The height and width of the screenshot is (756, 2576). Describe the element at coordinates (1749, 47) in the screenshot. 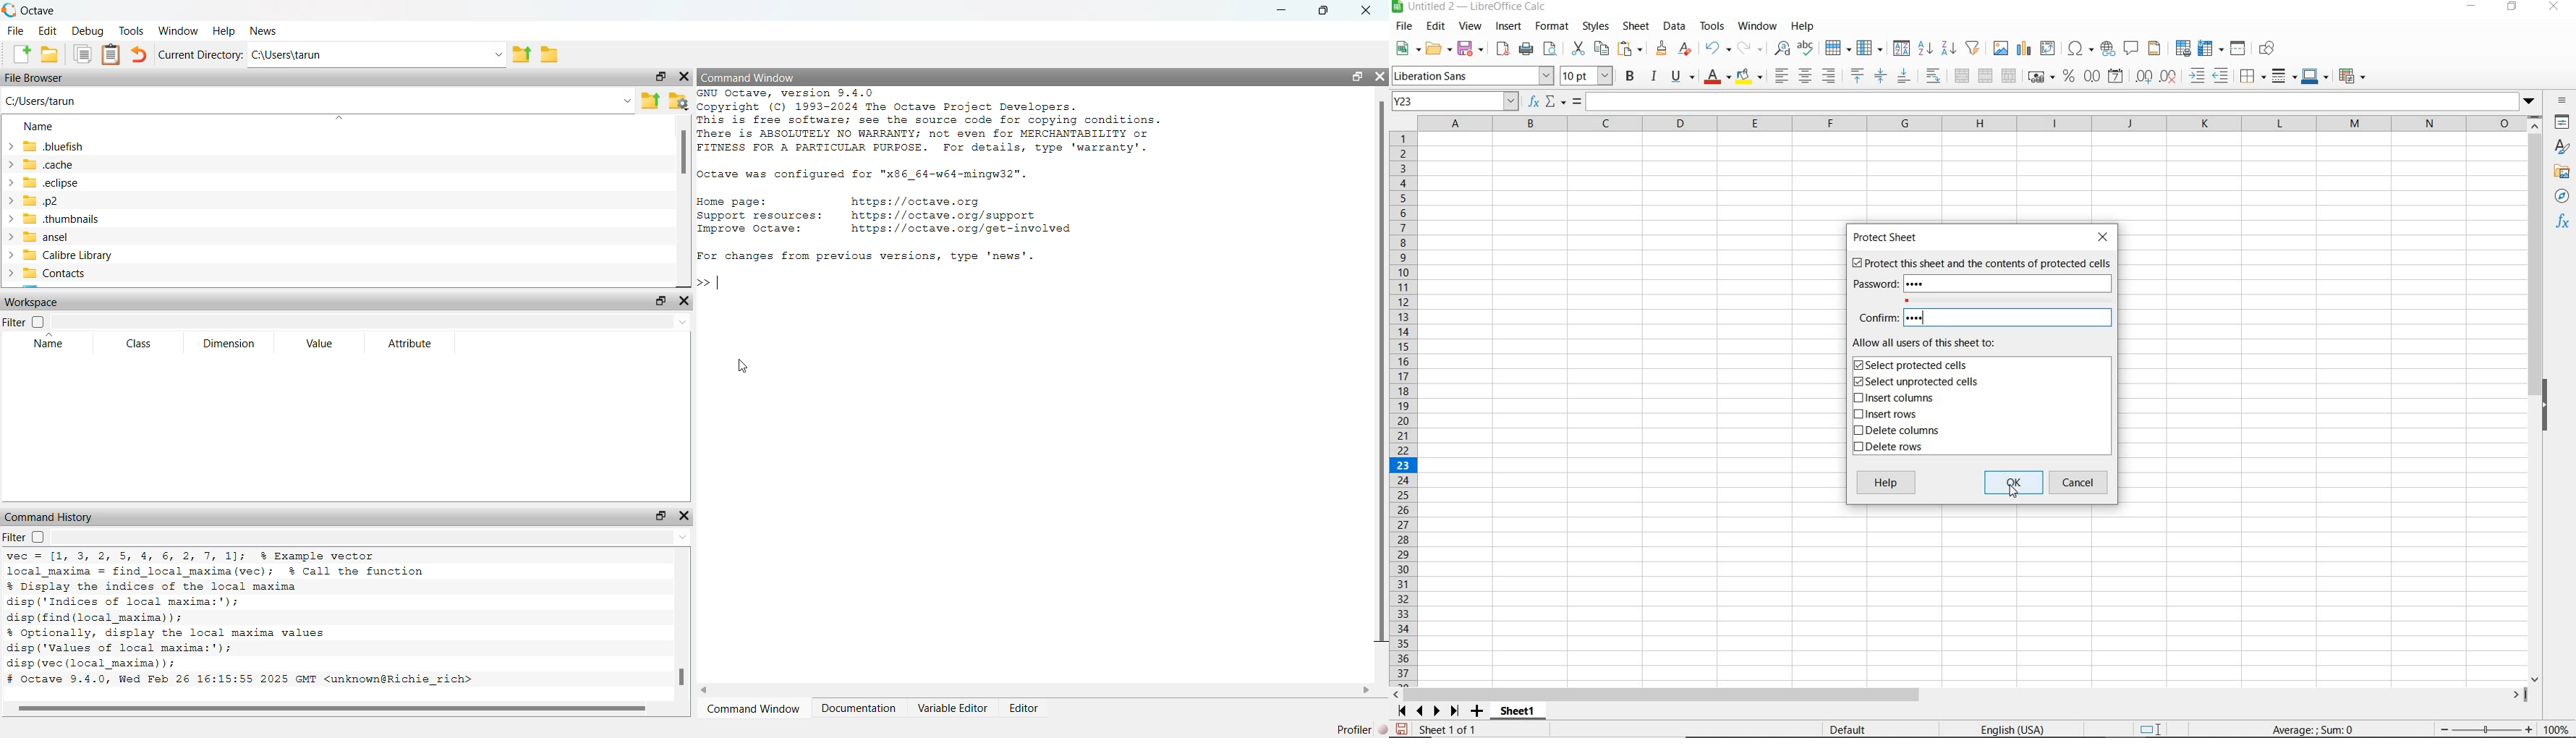

I see `REDO` at that location.